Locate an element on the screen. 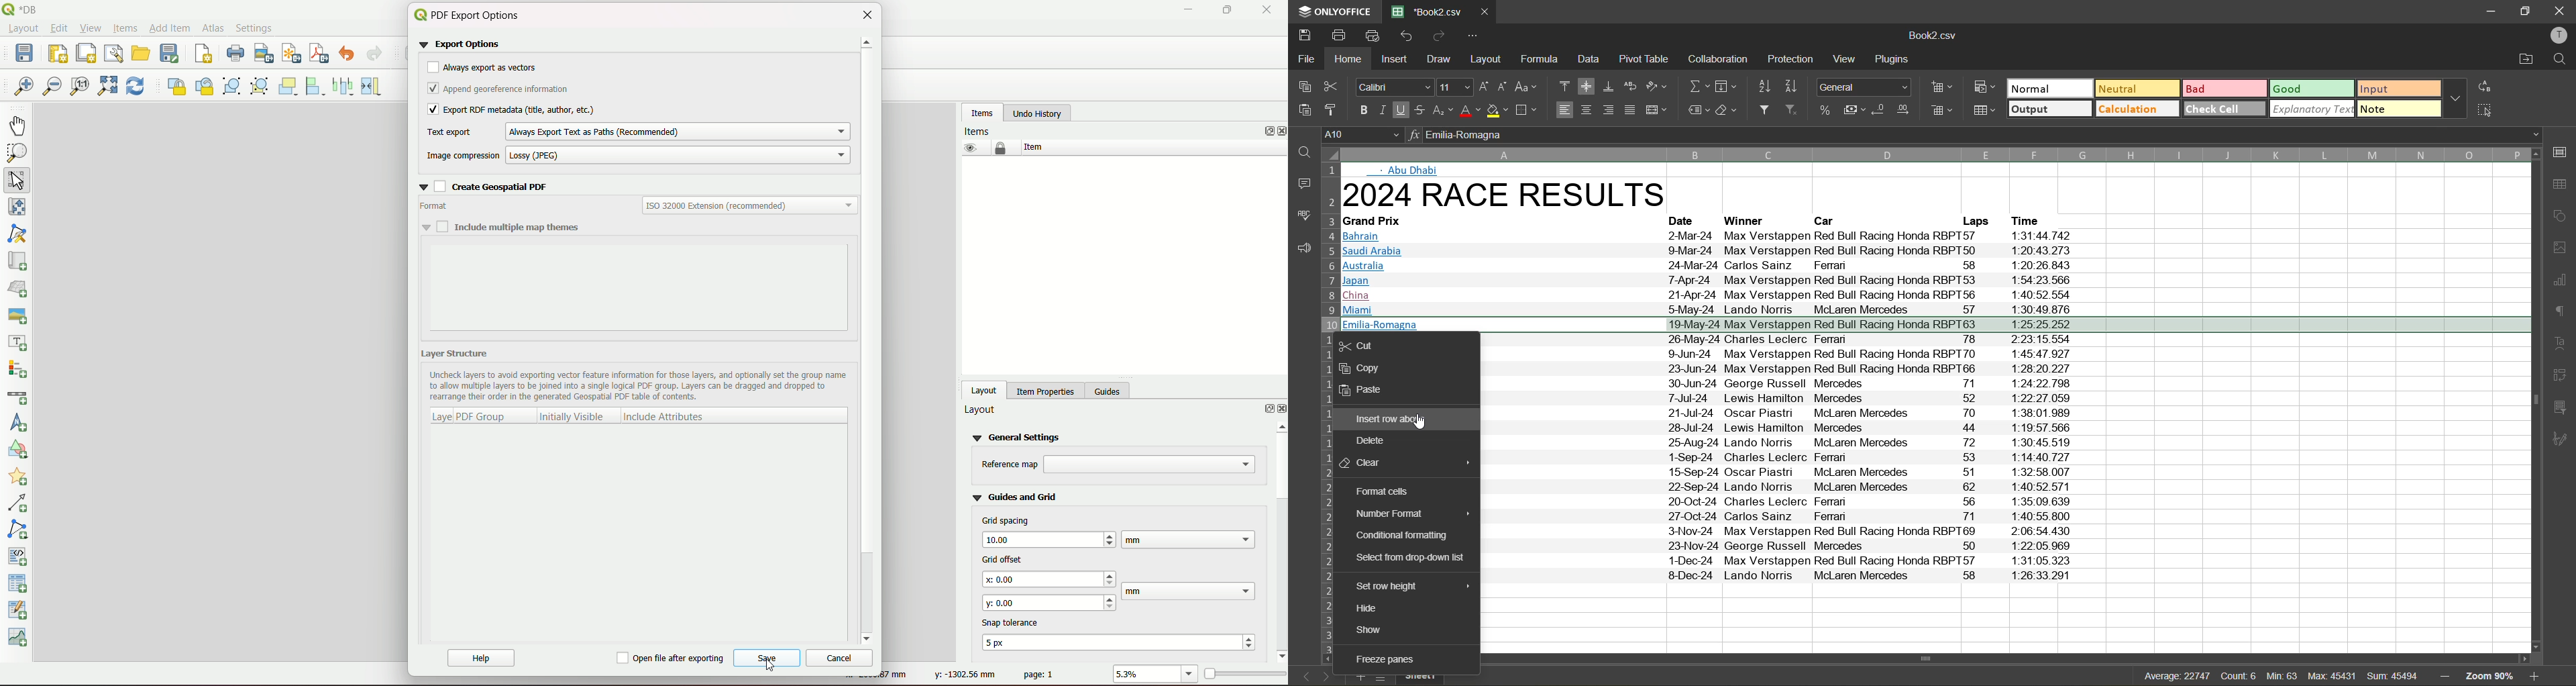 The height and width of the screenshot is (700, 2576). vertical scrollbar is located at coordinates (2535, 401).